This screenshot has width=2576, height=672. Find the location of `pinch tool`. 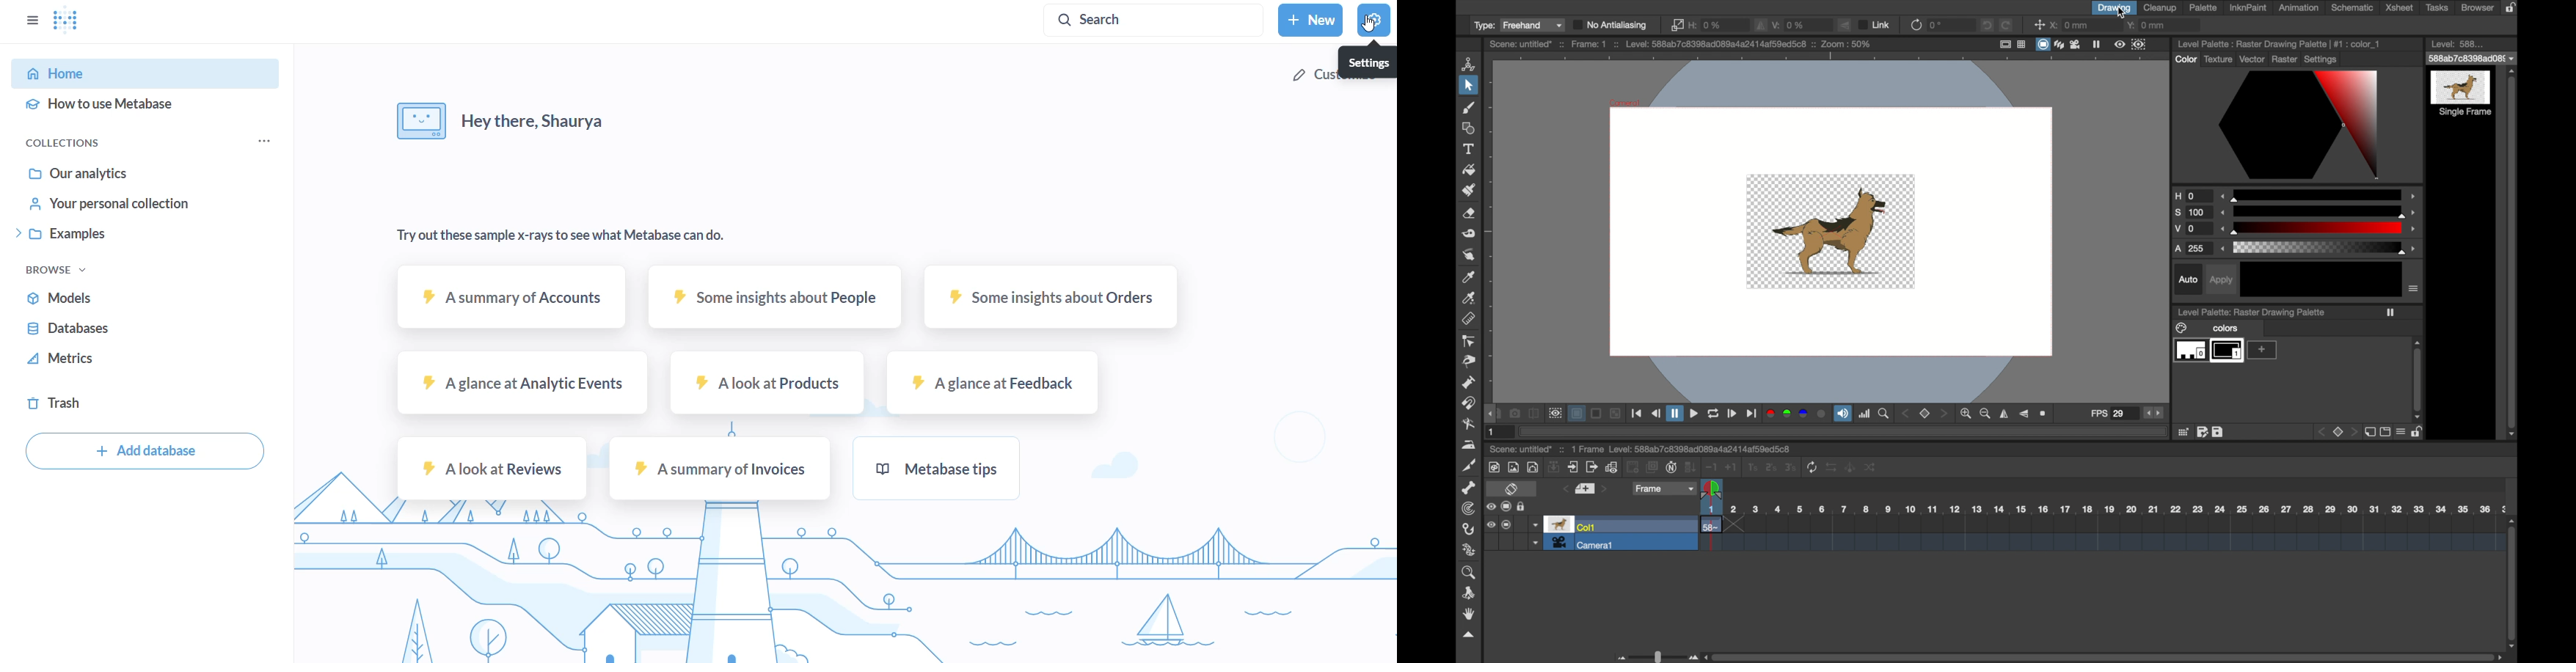

pinch tool is located at coordinates (1470, 362).